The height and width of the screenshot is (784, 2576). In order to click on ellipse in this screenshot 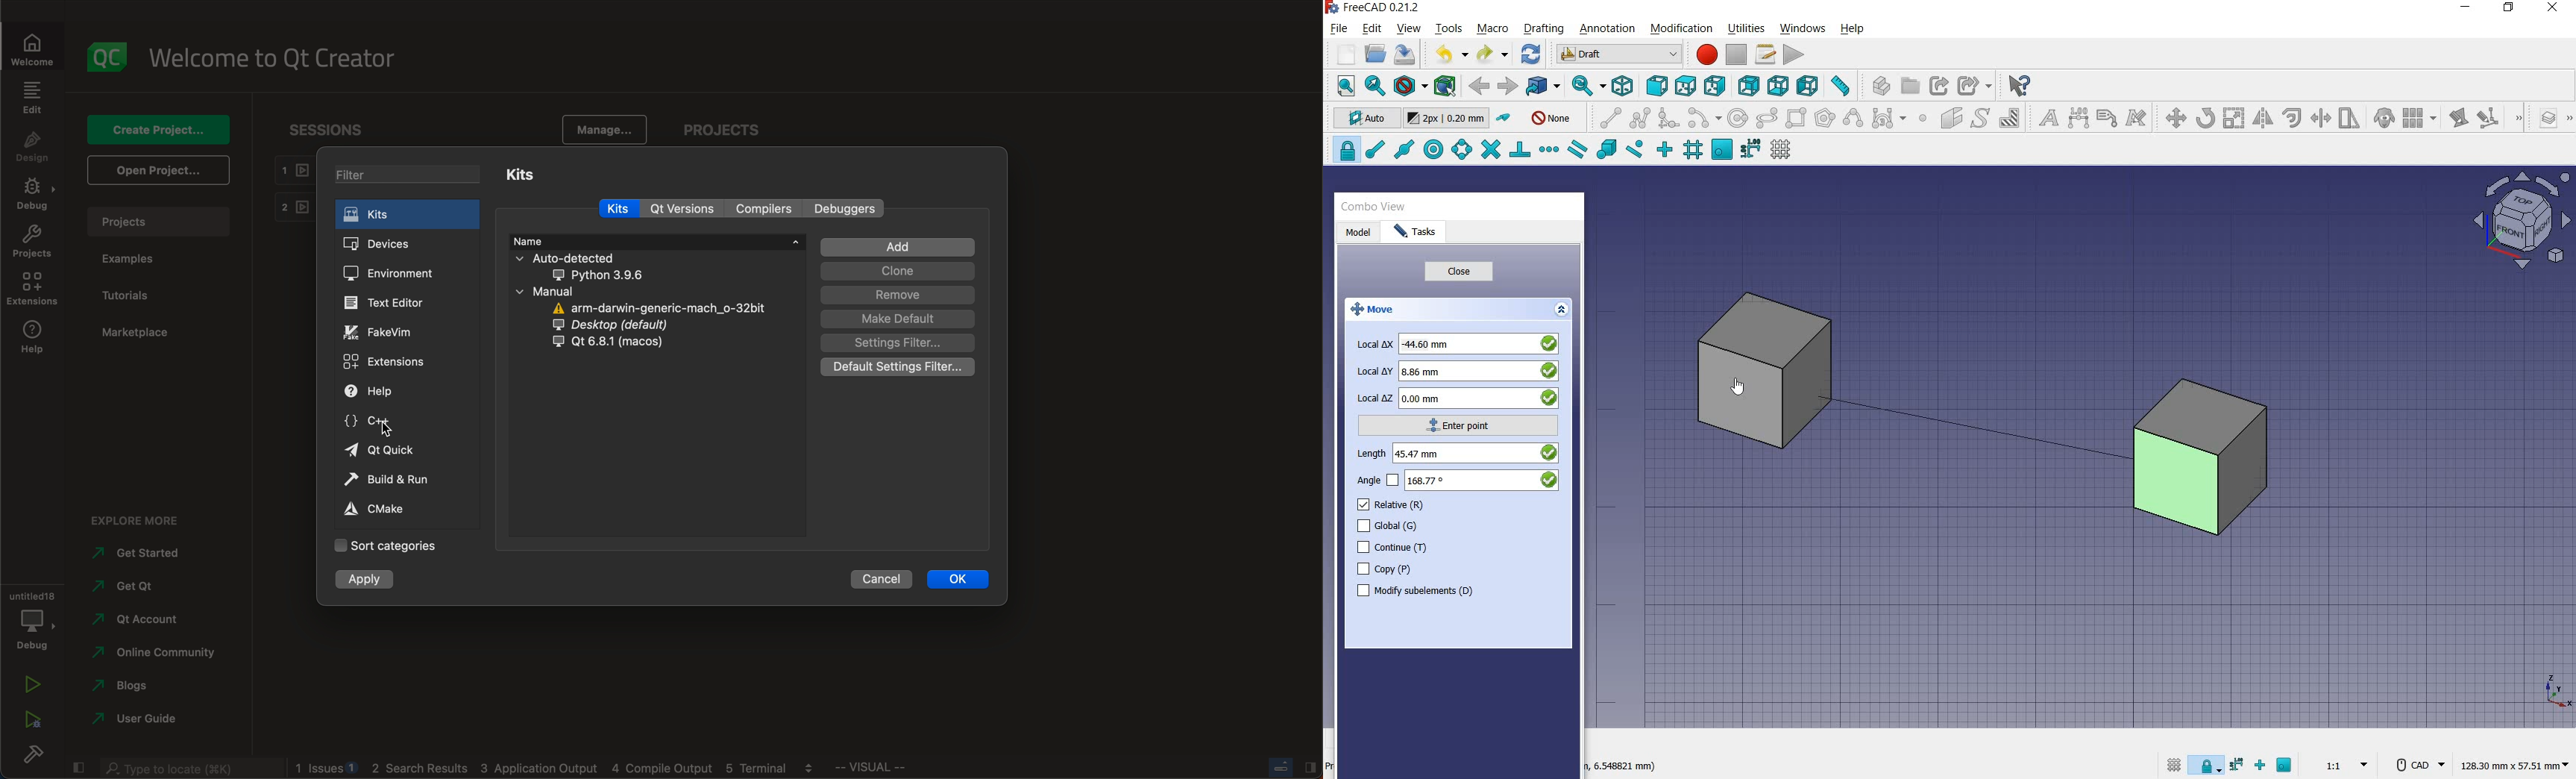, I will do `click(1768, 119)`.